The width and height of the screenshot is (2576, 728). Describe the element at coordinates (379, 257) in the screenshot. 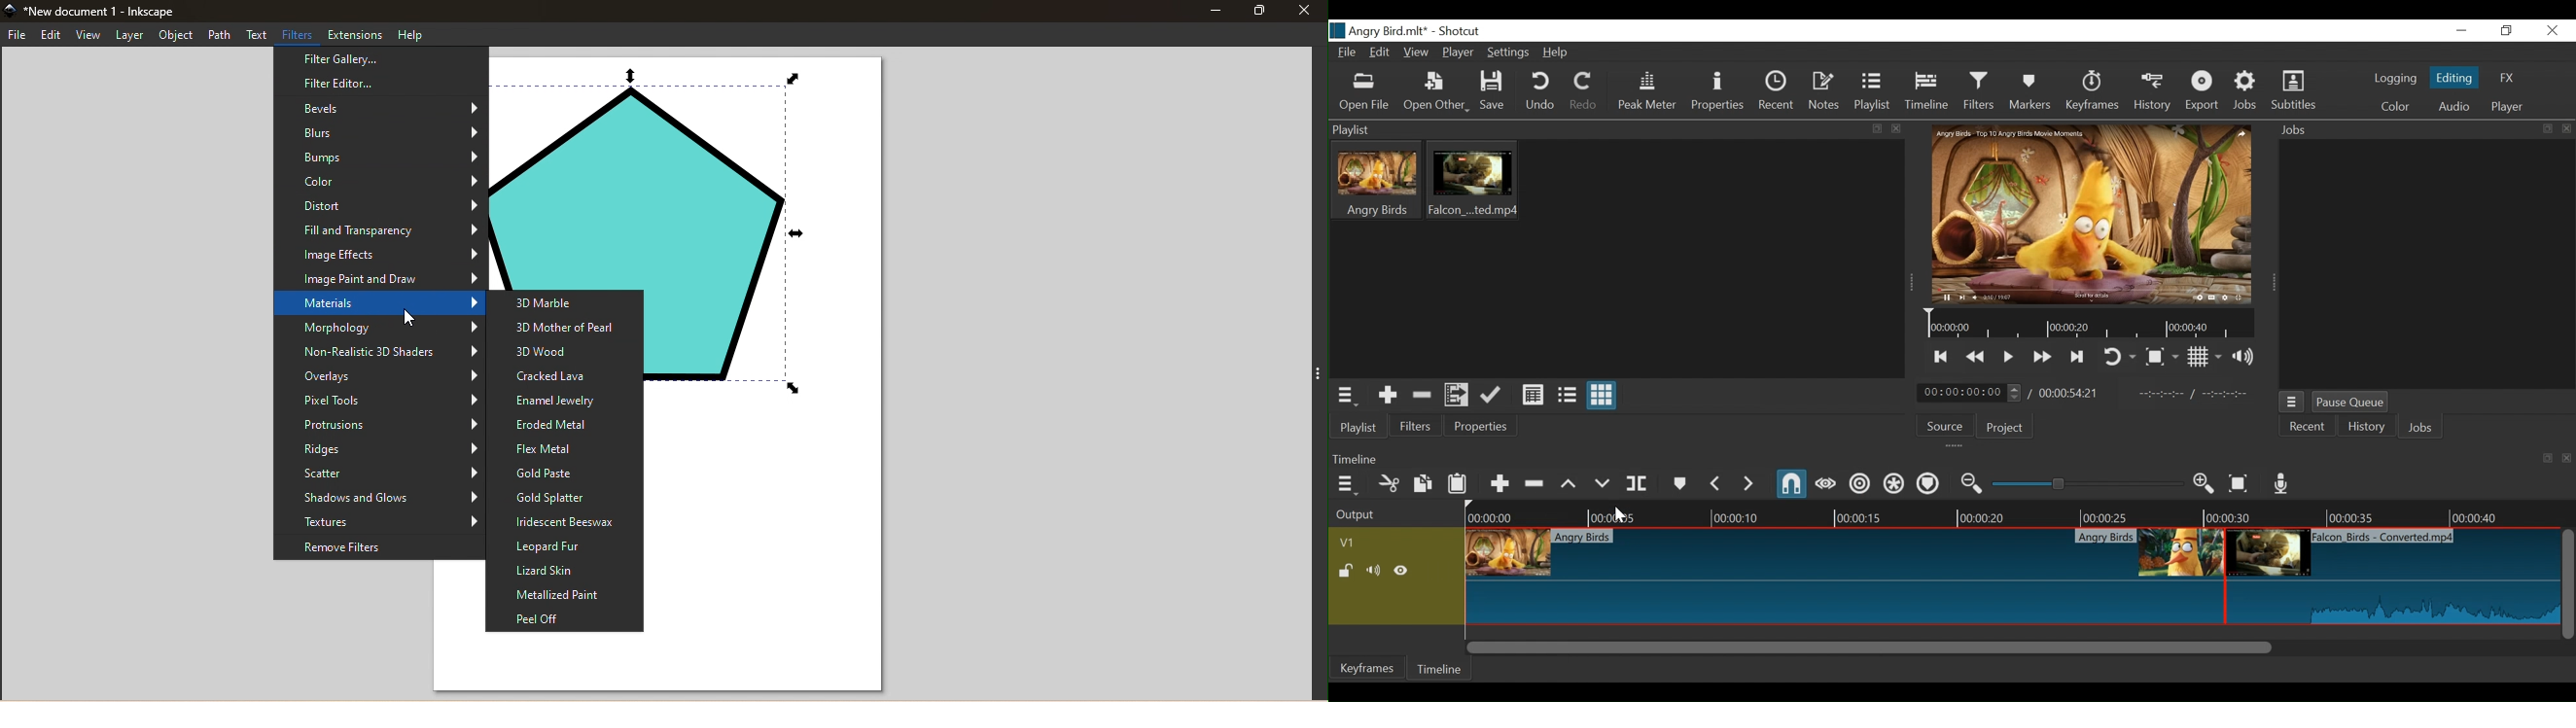

I see `Image Effects` at that location.